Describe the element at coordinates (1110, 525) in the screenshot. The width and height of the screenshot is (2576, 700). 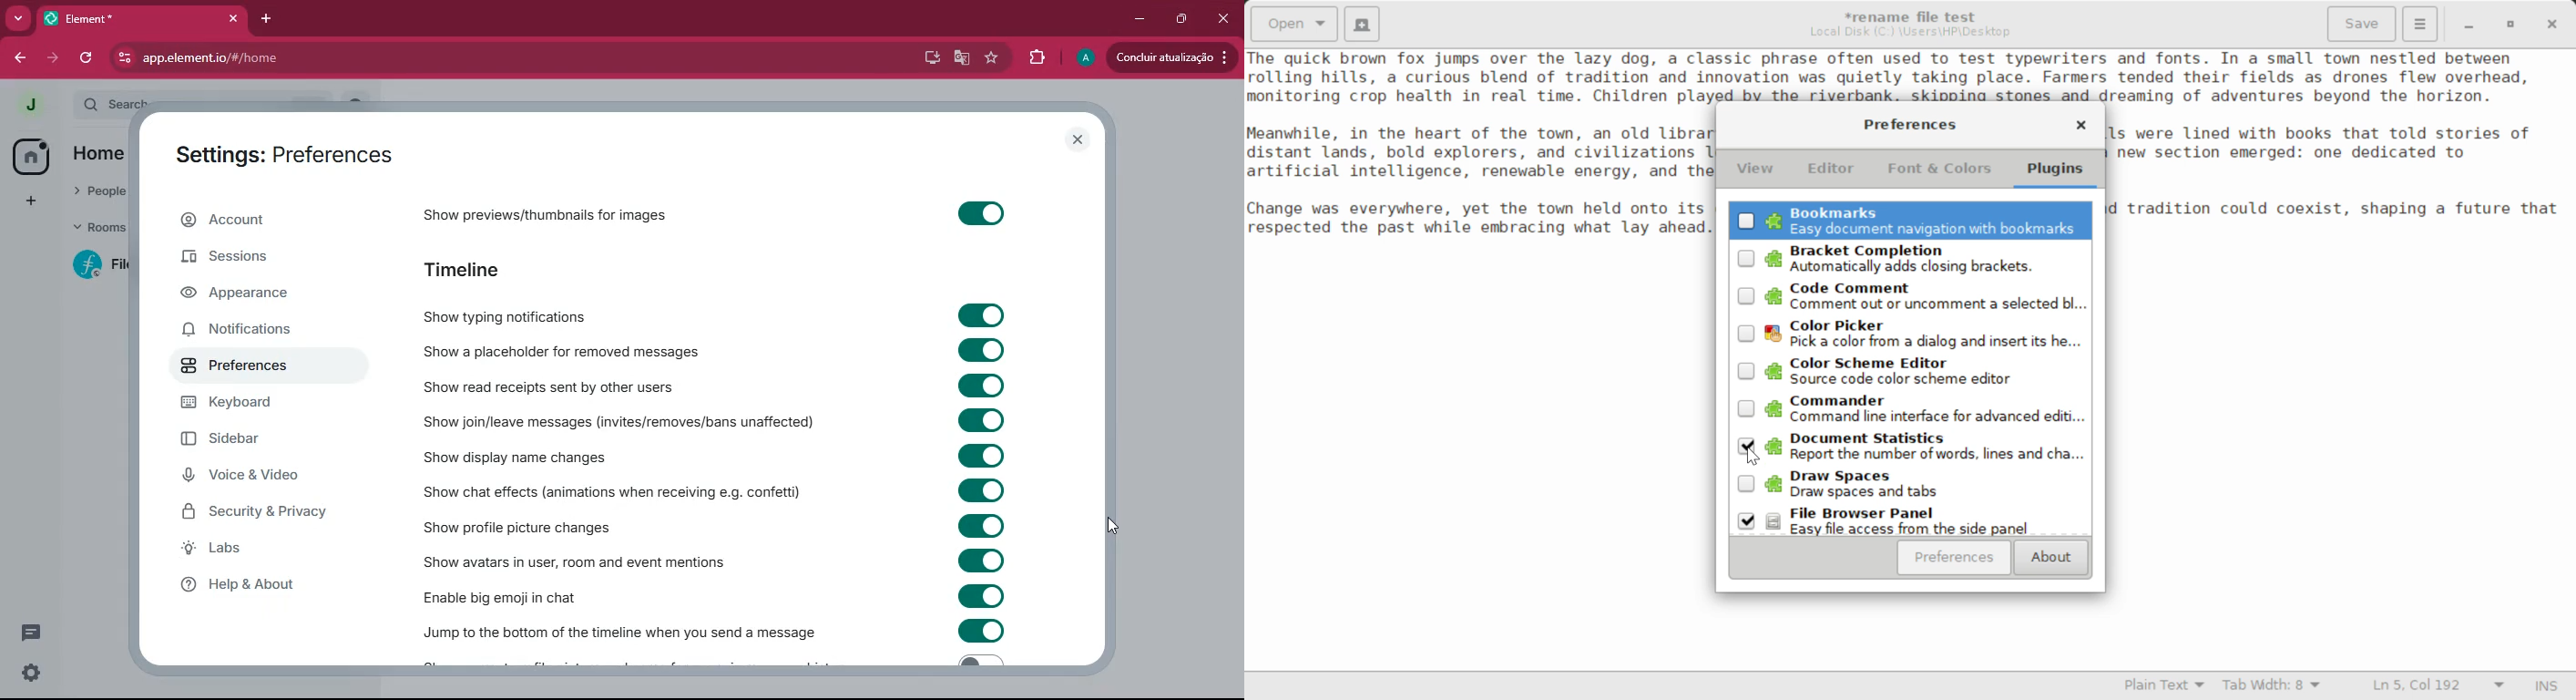
I see `cursor` at that location.